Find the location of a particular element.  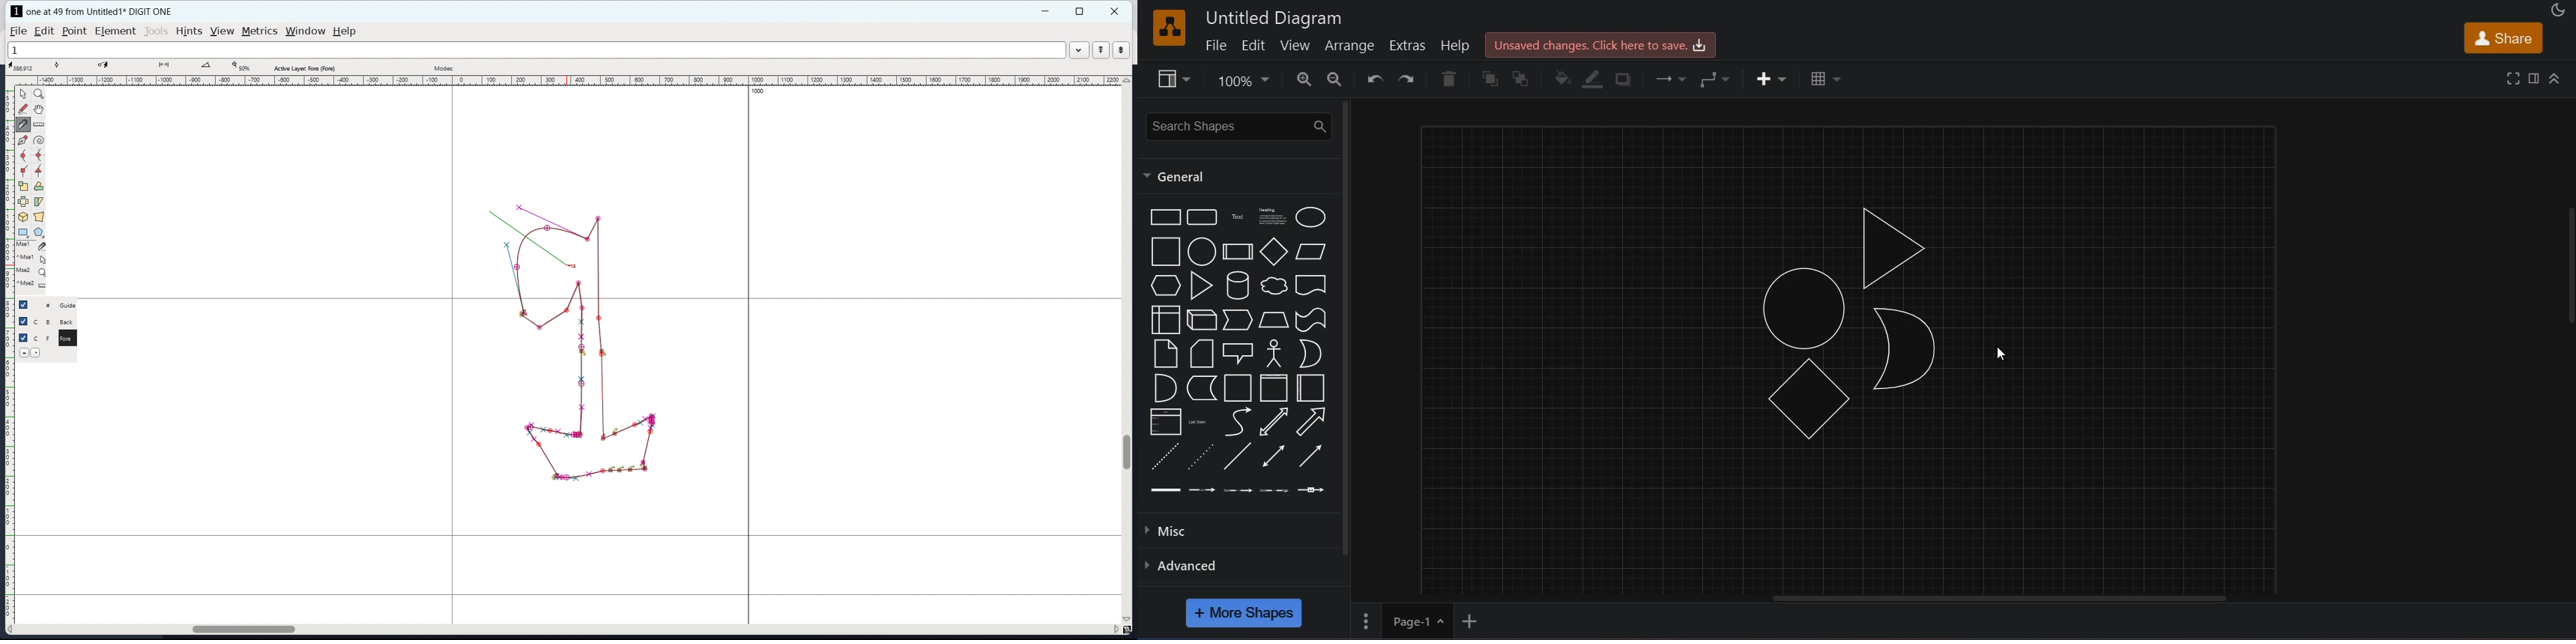

insert is located at coordinates (1770, 77).